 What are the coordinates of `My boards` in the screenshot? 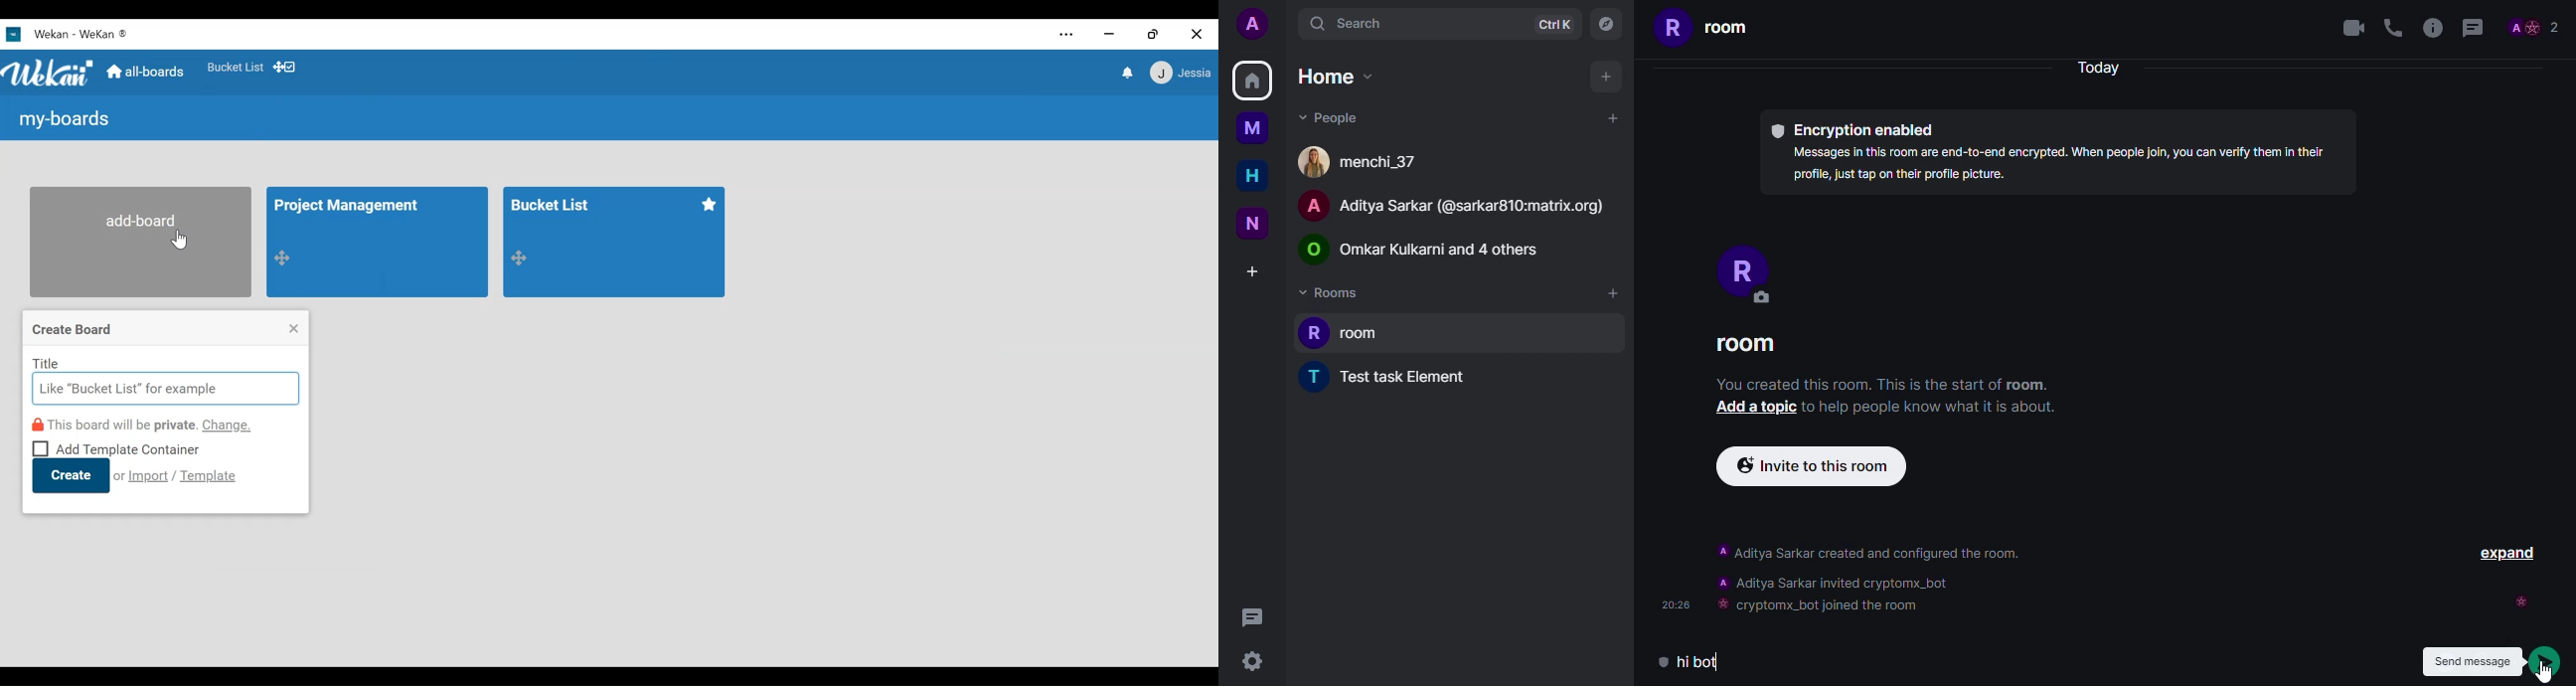 It's located at (62, 121).